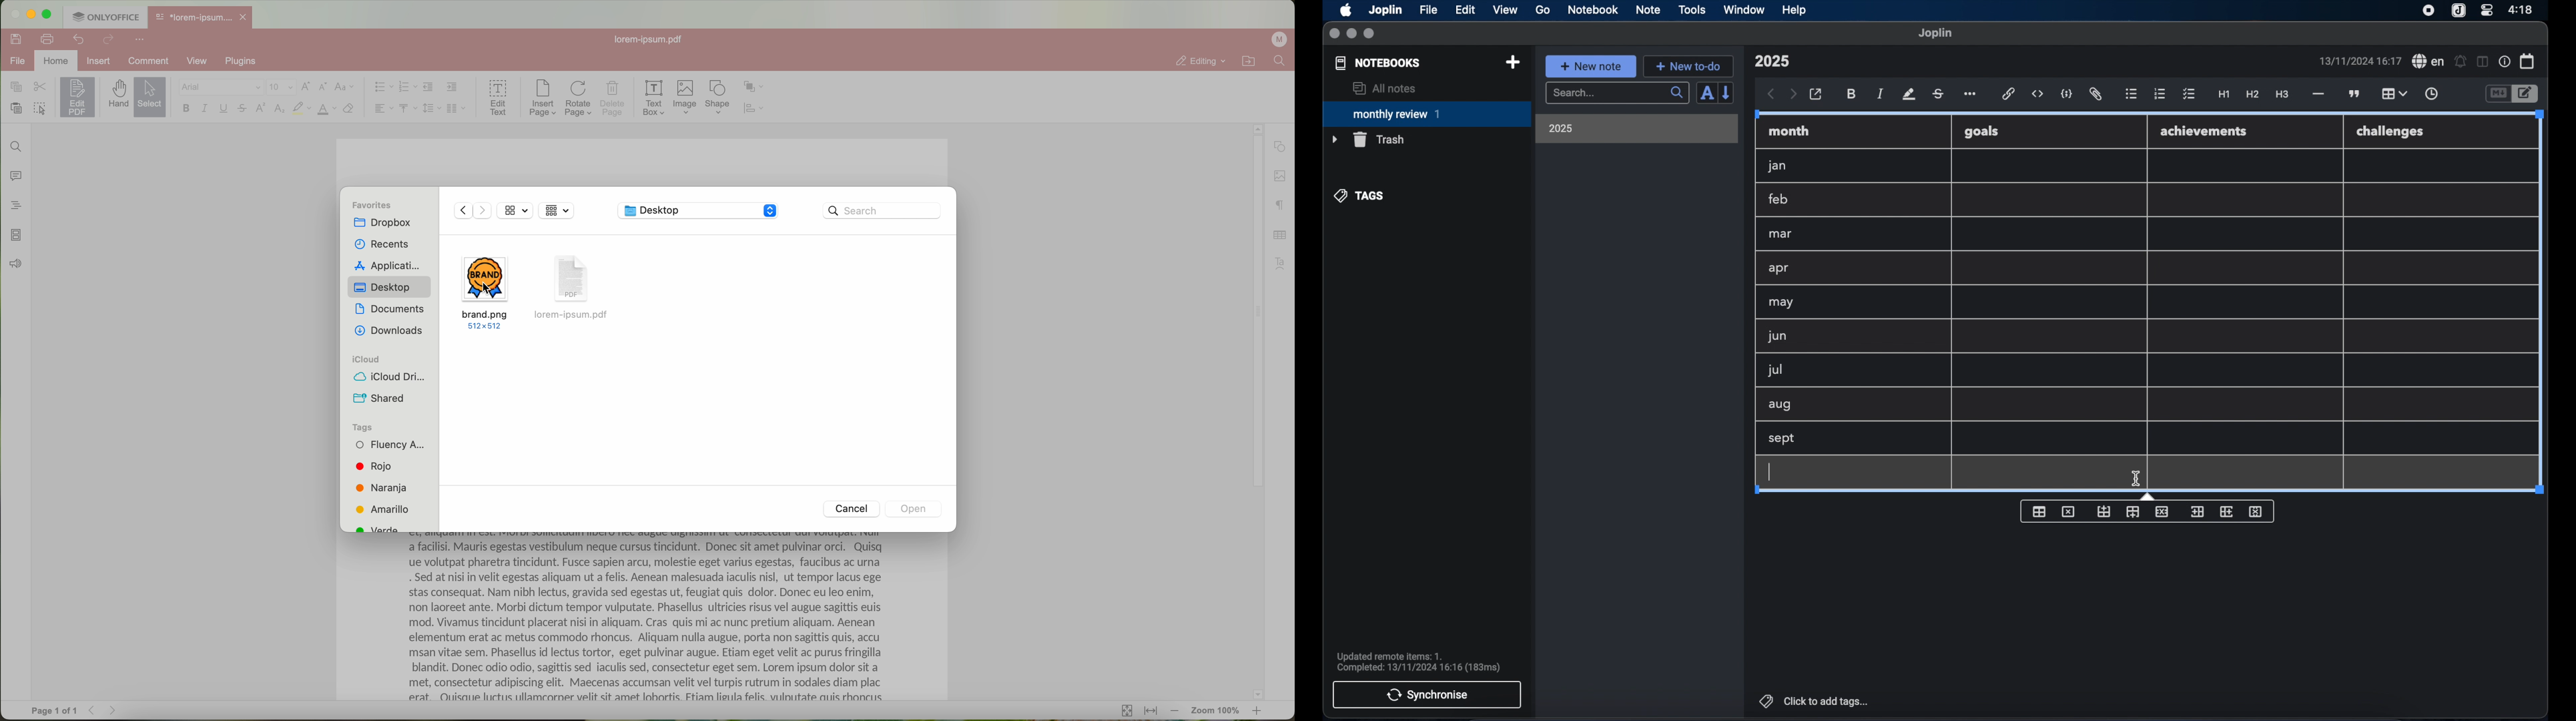  I want to click on tools, so click(1692, 9).